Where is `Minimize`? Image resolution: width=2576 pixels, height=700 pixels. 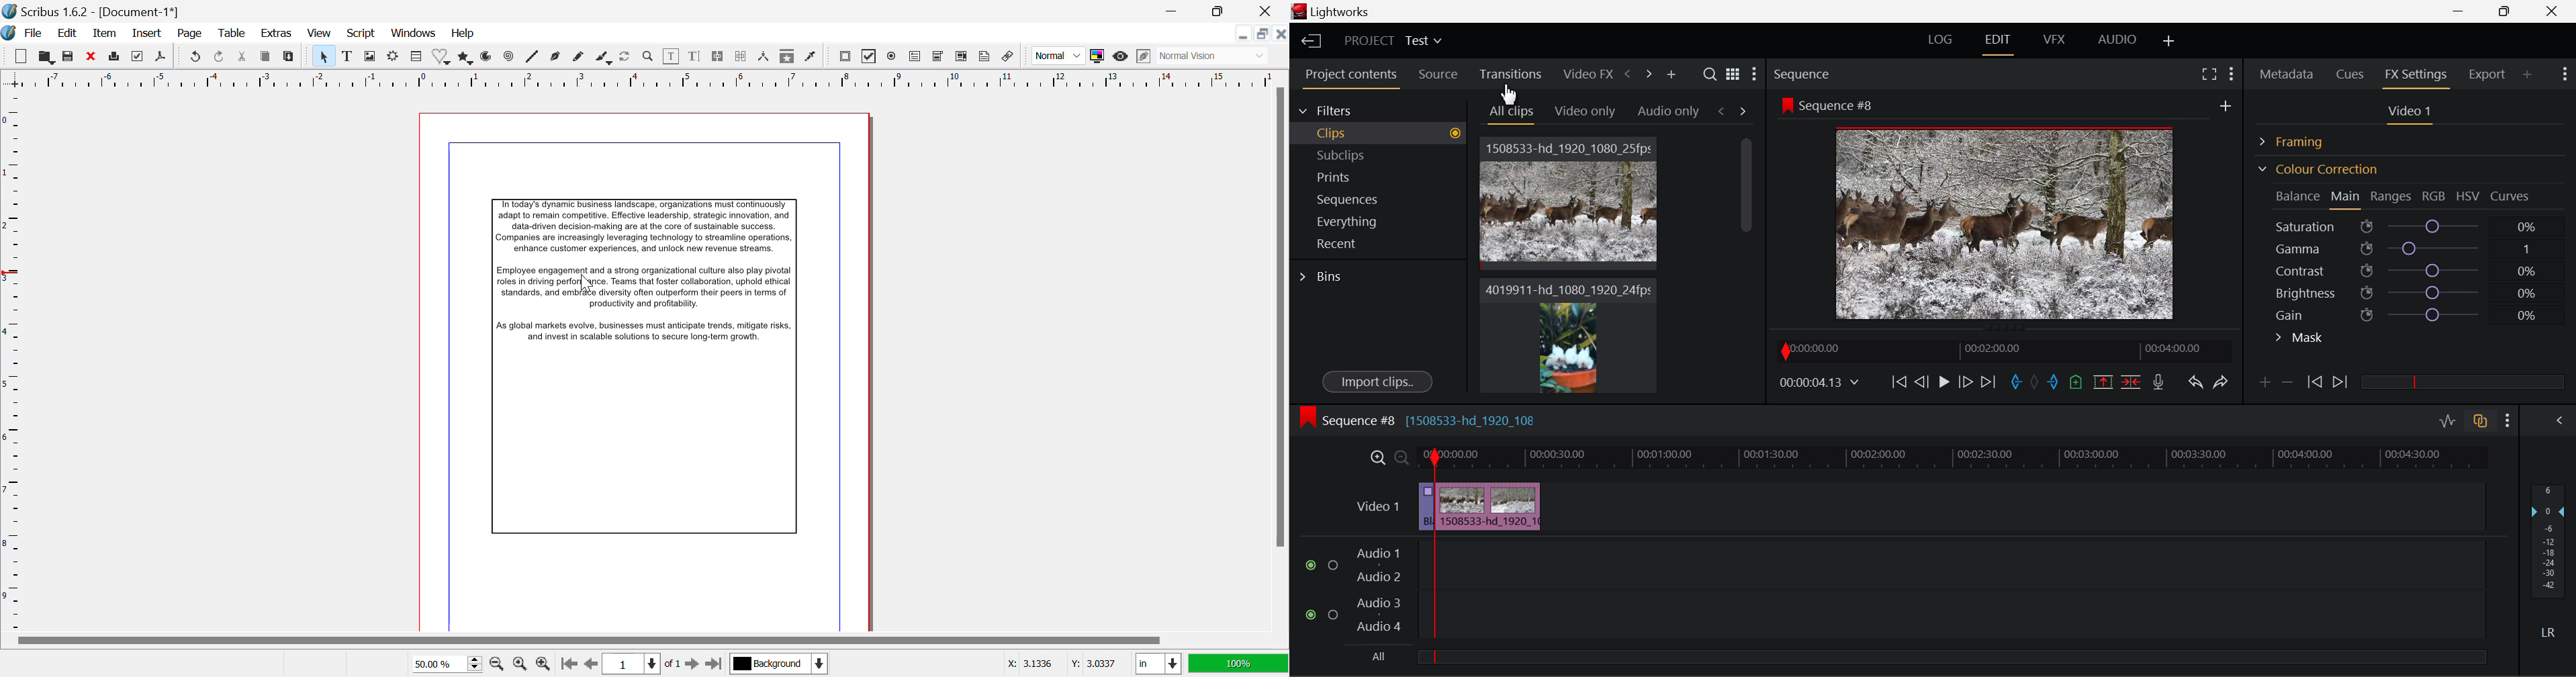 Minimize is located at coordinates (1262, 34).